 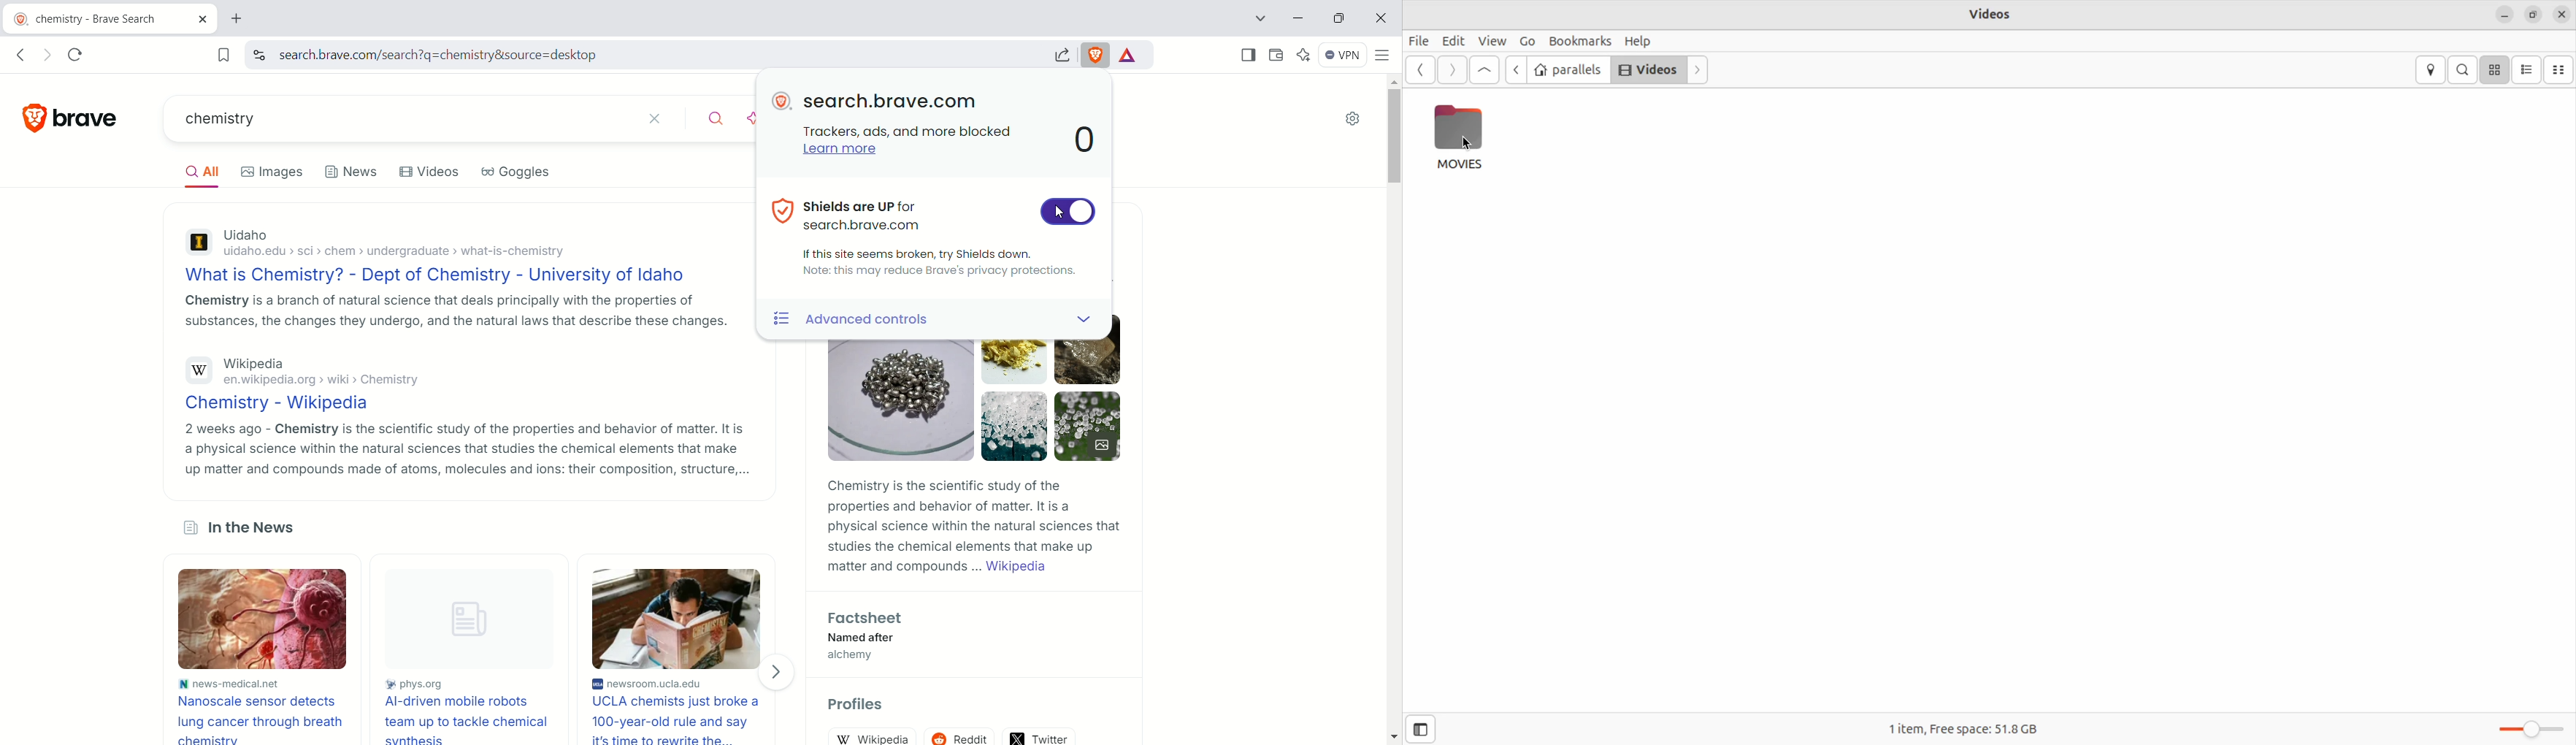 What do you see at coordinates (220, 54) in the screenshot?
I see `bookmark` at bounding box center [220, 54].